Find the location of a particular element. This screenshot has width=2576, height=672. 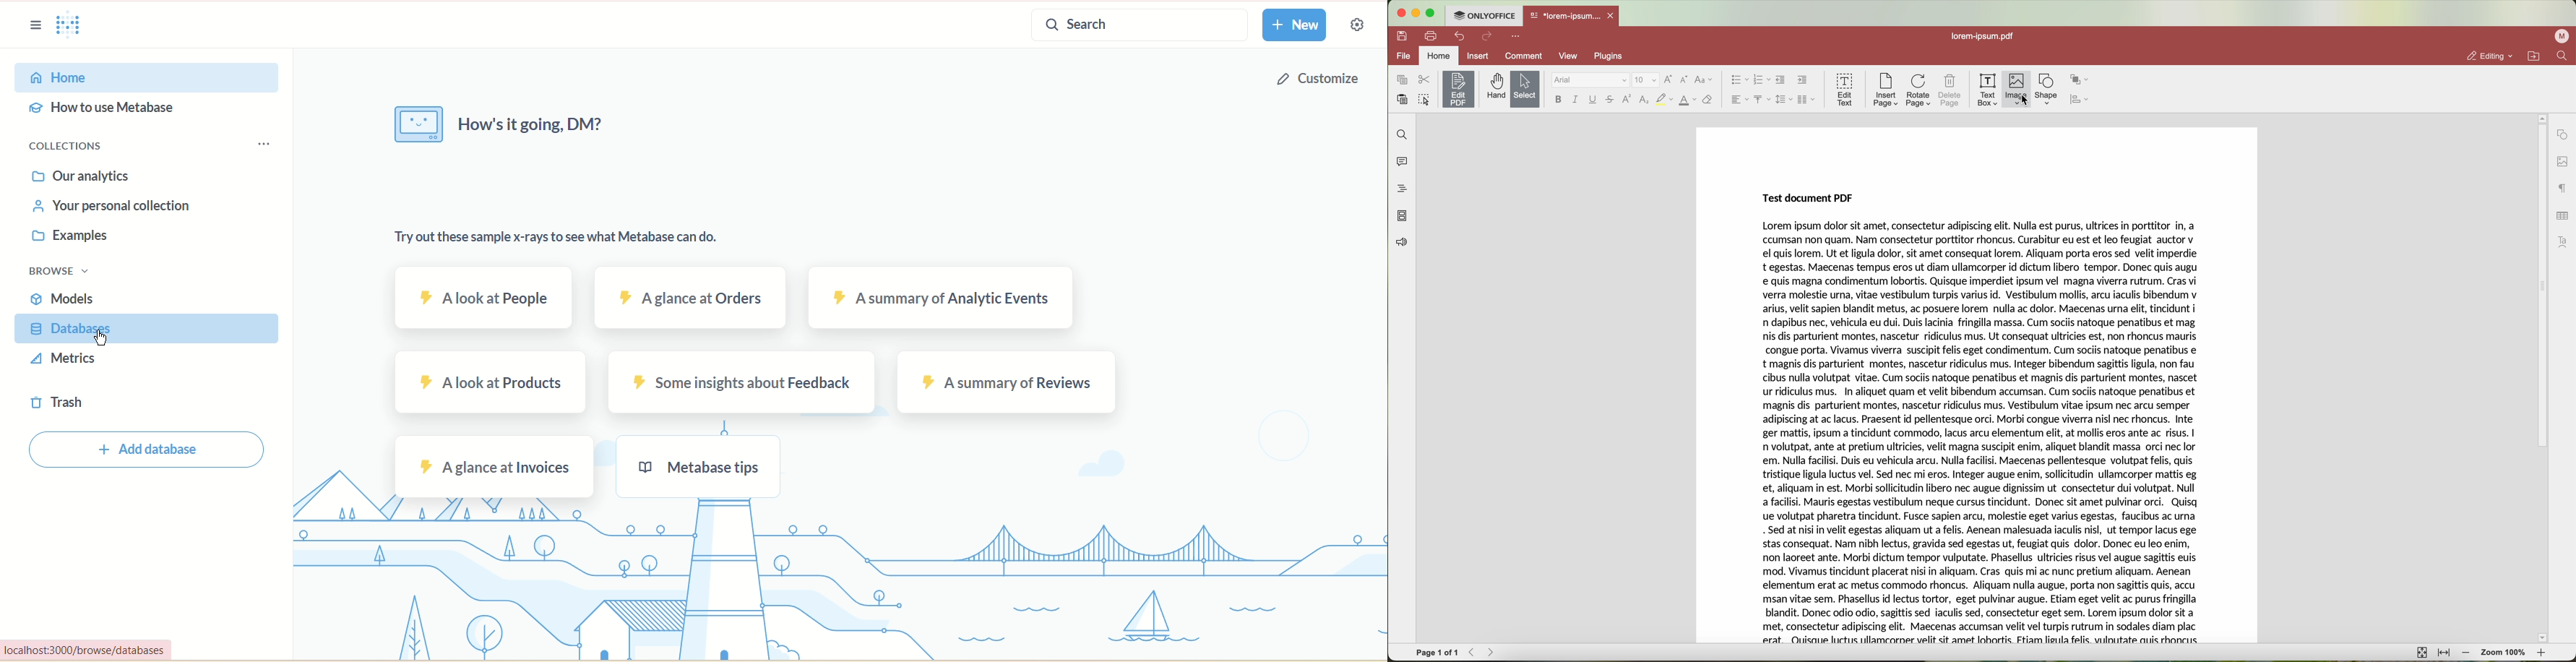

click on edit PDF is located at coordinates (1459, 90).